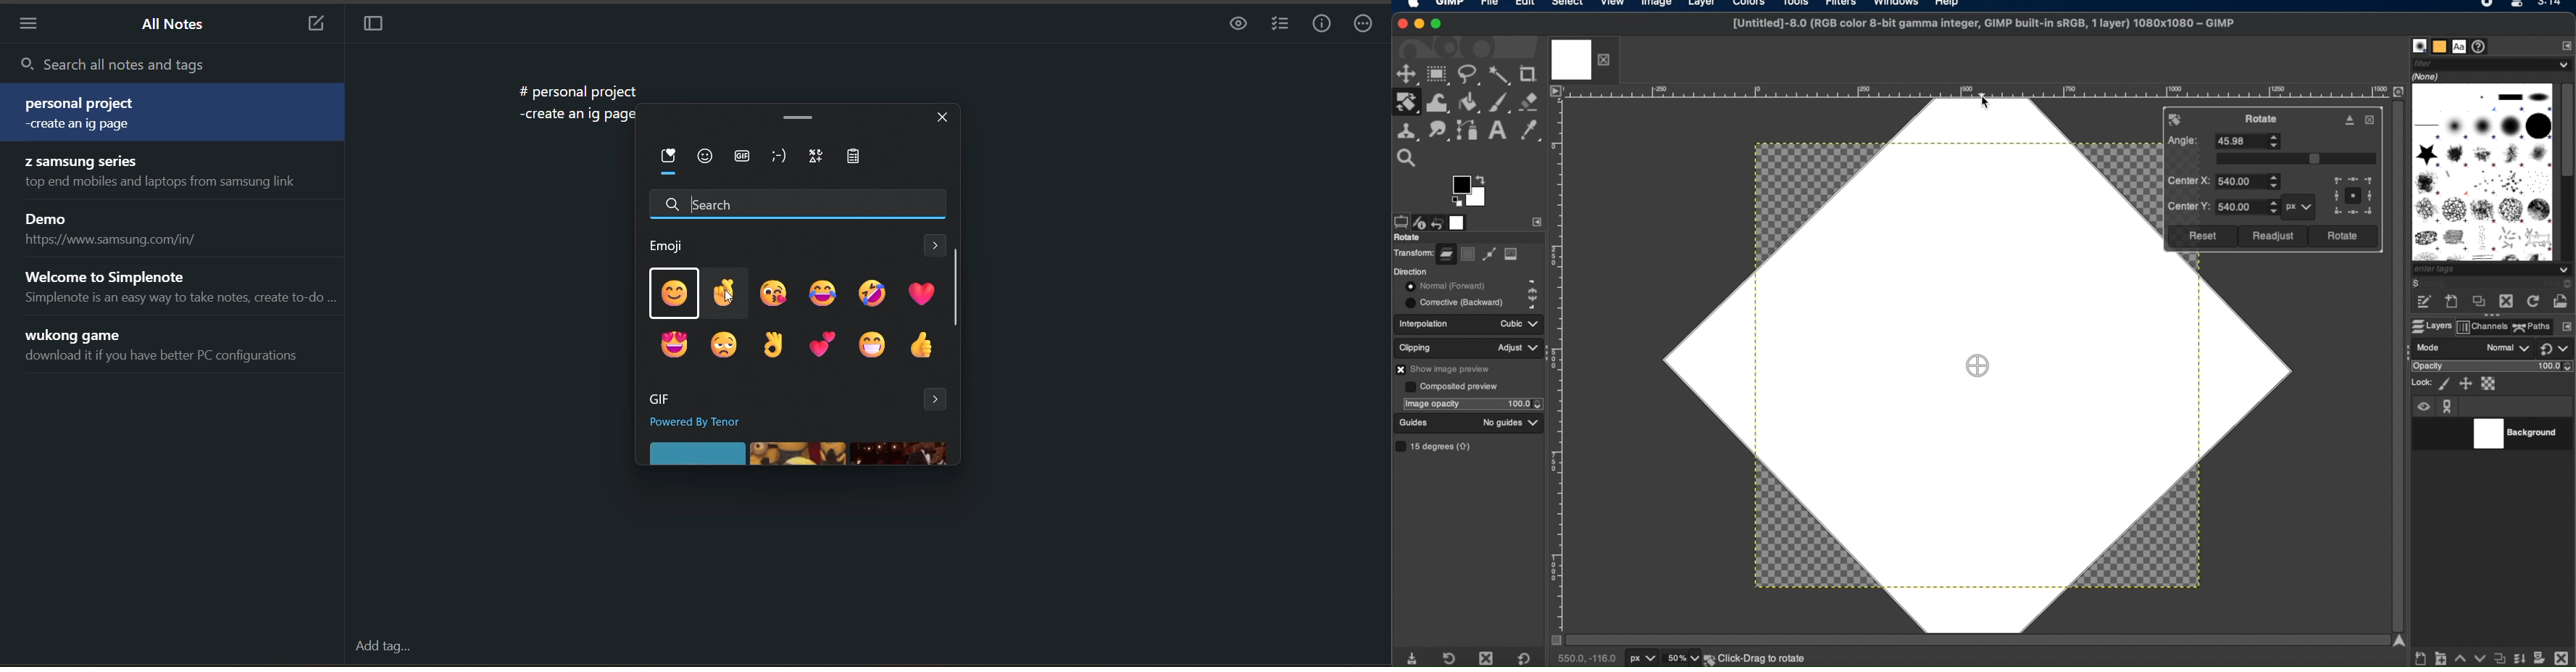 Image resolution: width=2576 pixels, height=672 pixels. I want to click on create a new brush, so click(2452, 303).